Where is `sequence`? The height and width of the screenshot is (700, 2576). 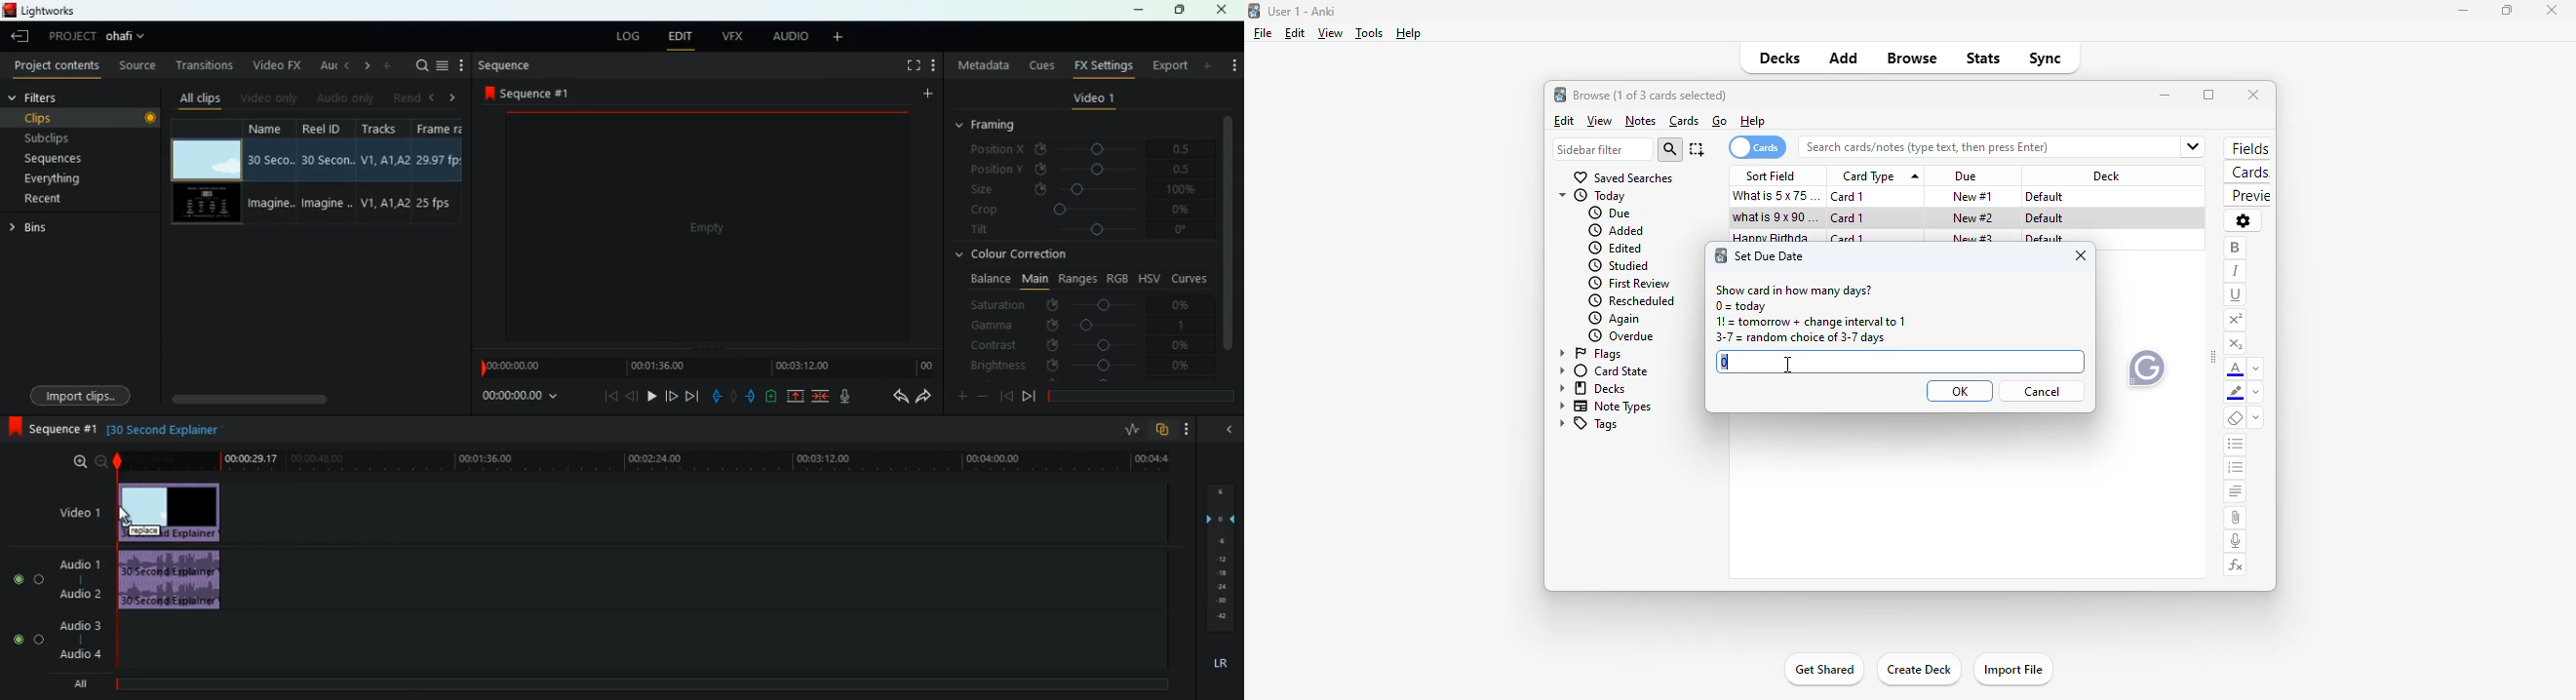
sequence is located at coordinates (533, 92).